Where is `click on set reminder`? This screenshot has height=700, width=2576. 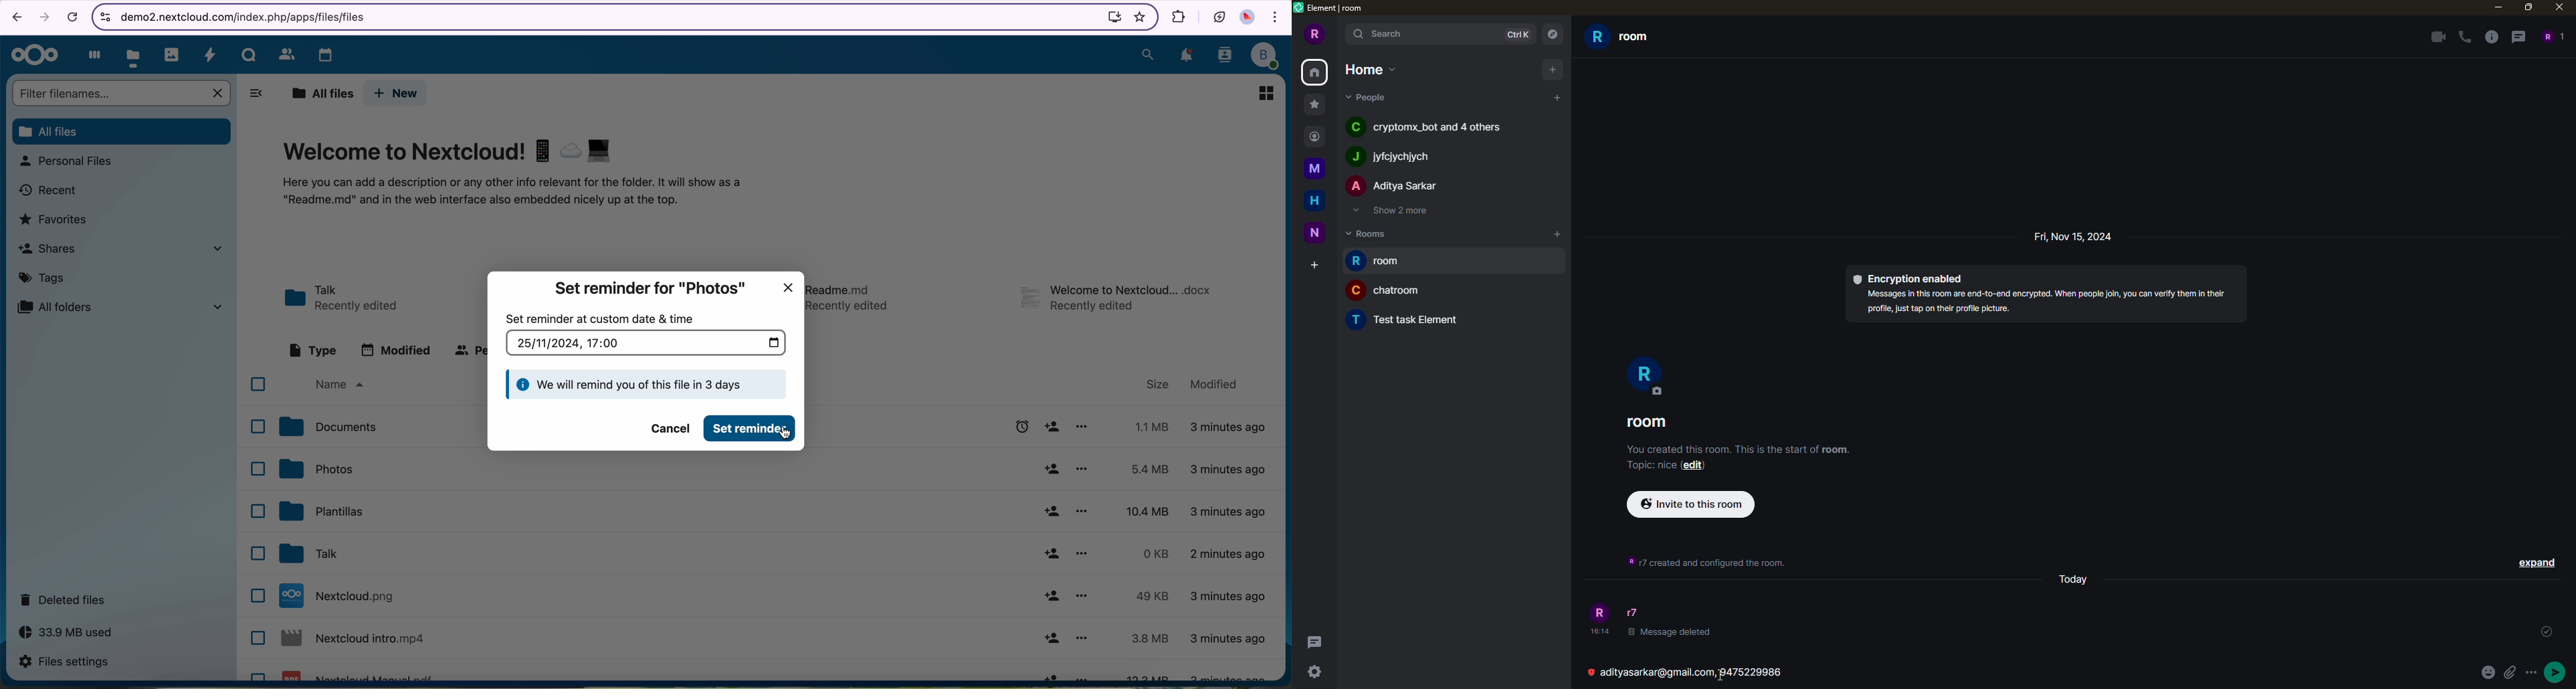
click on set reminder is located at coordinates (752, 429).